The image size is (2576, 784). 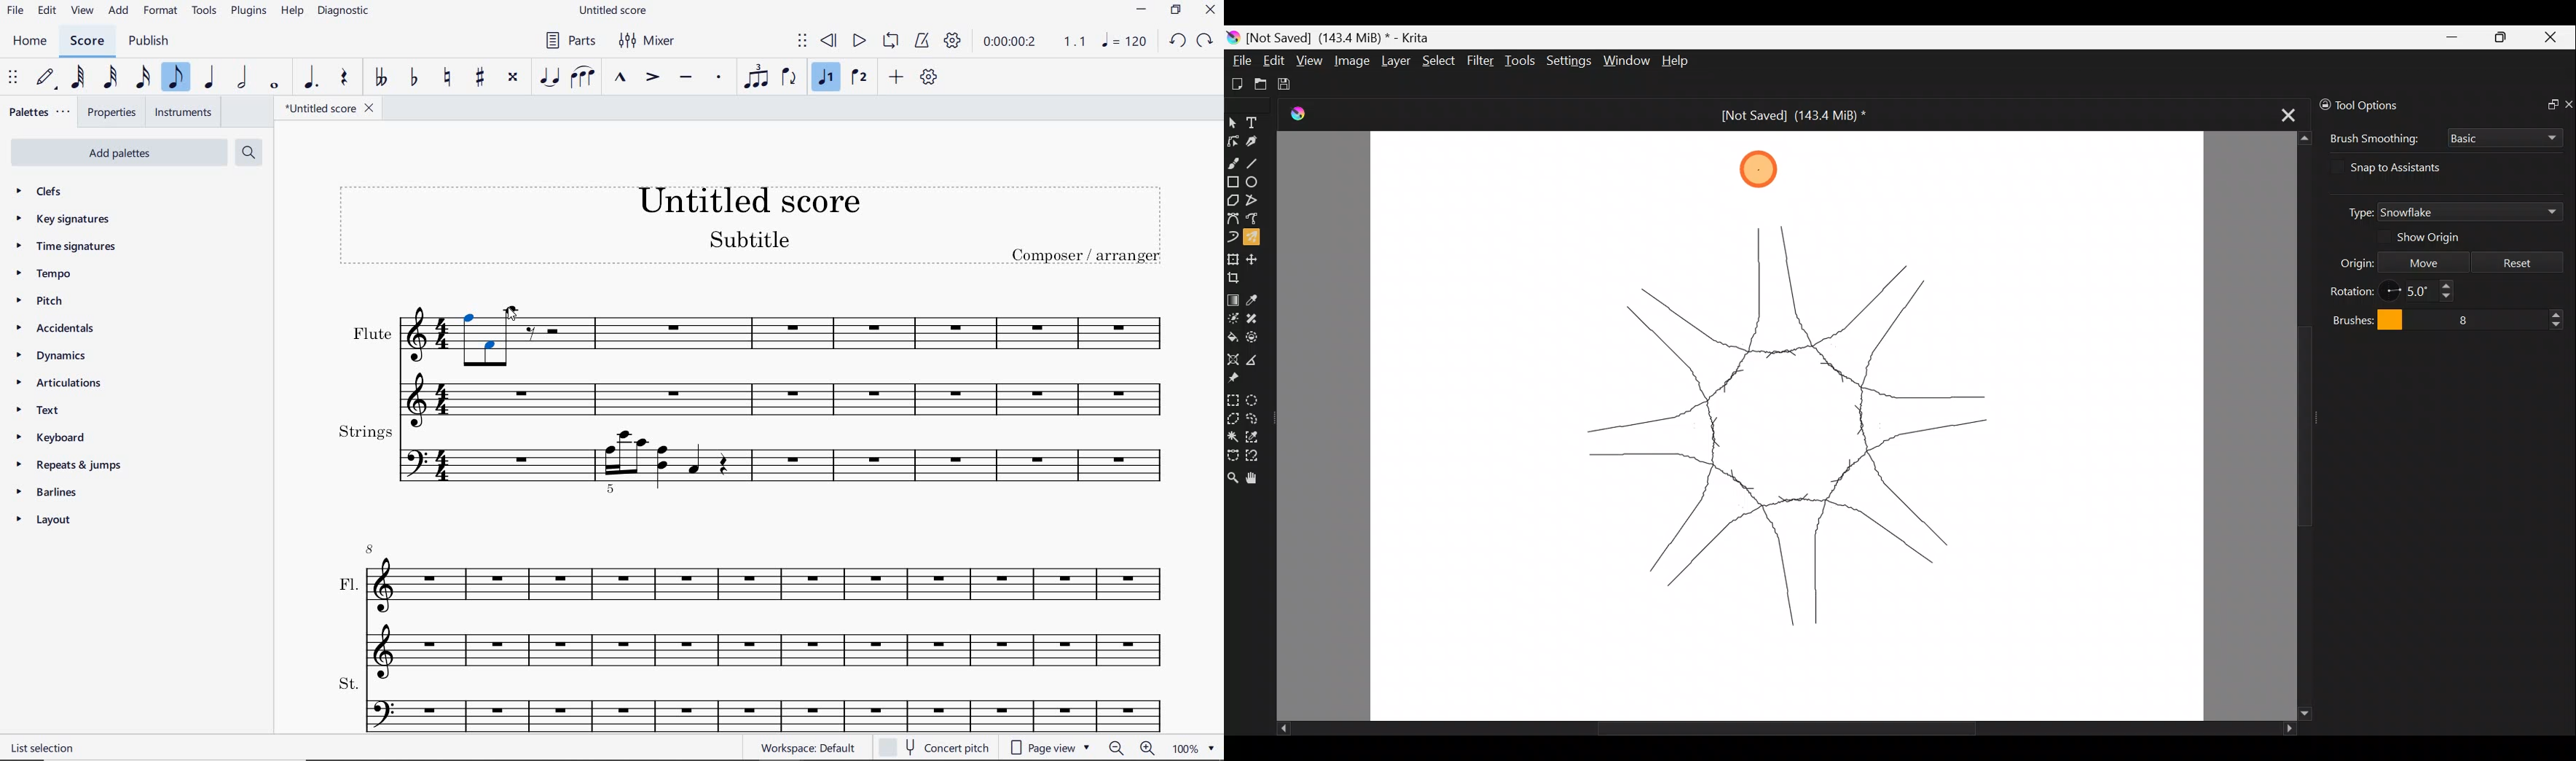 What do you see at coordinates (1753, 170) in the screenshot?
I see `Cursor on canvas` at bounding box center [1753, 170].